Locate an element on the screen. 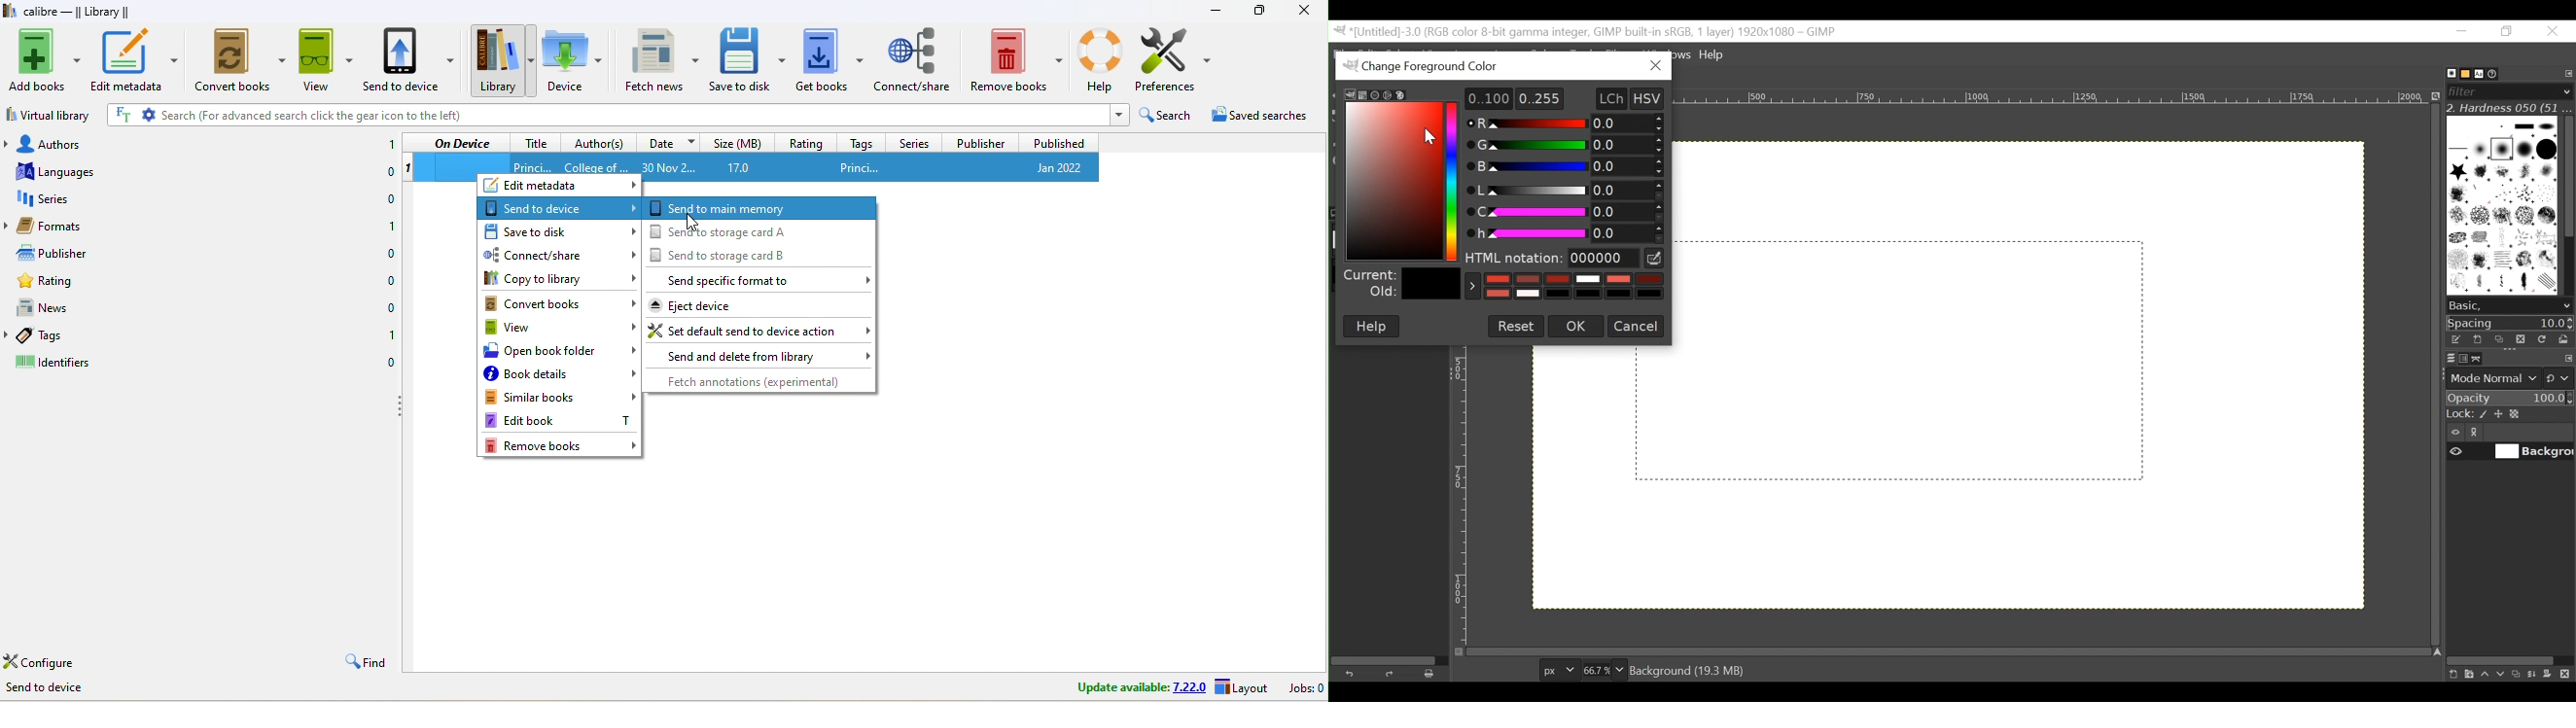 Image resolution: width=2576 pixels, height=728 pixels. Create a new brush  is located at coordinates (2477, 339).